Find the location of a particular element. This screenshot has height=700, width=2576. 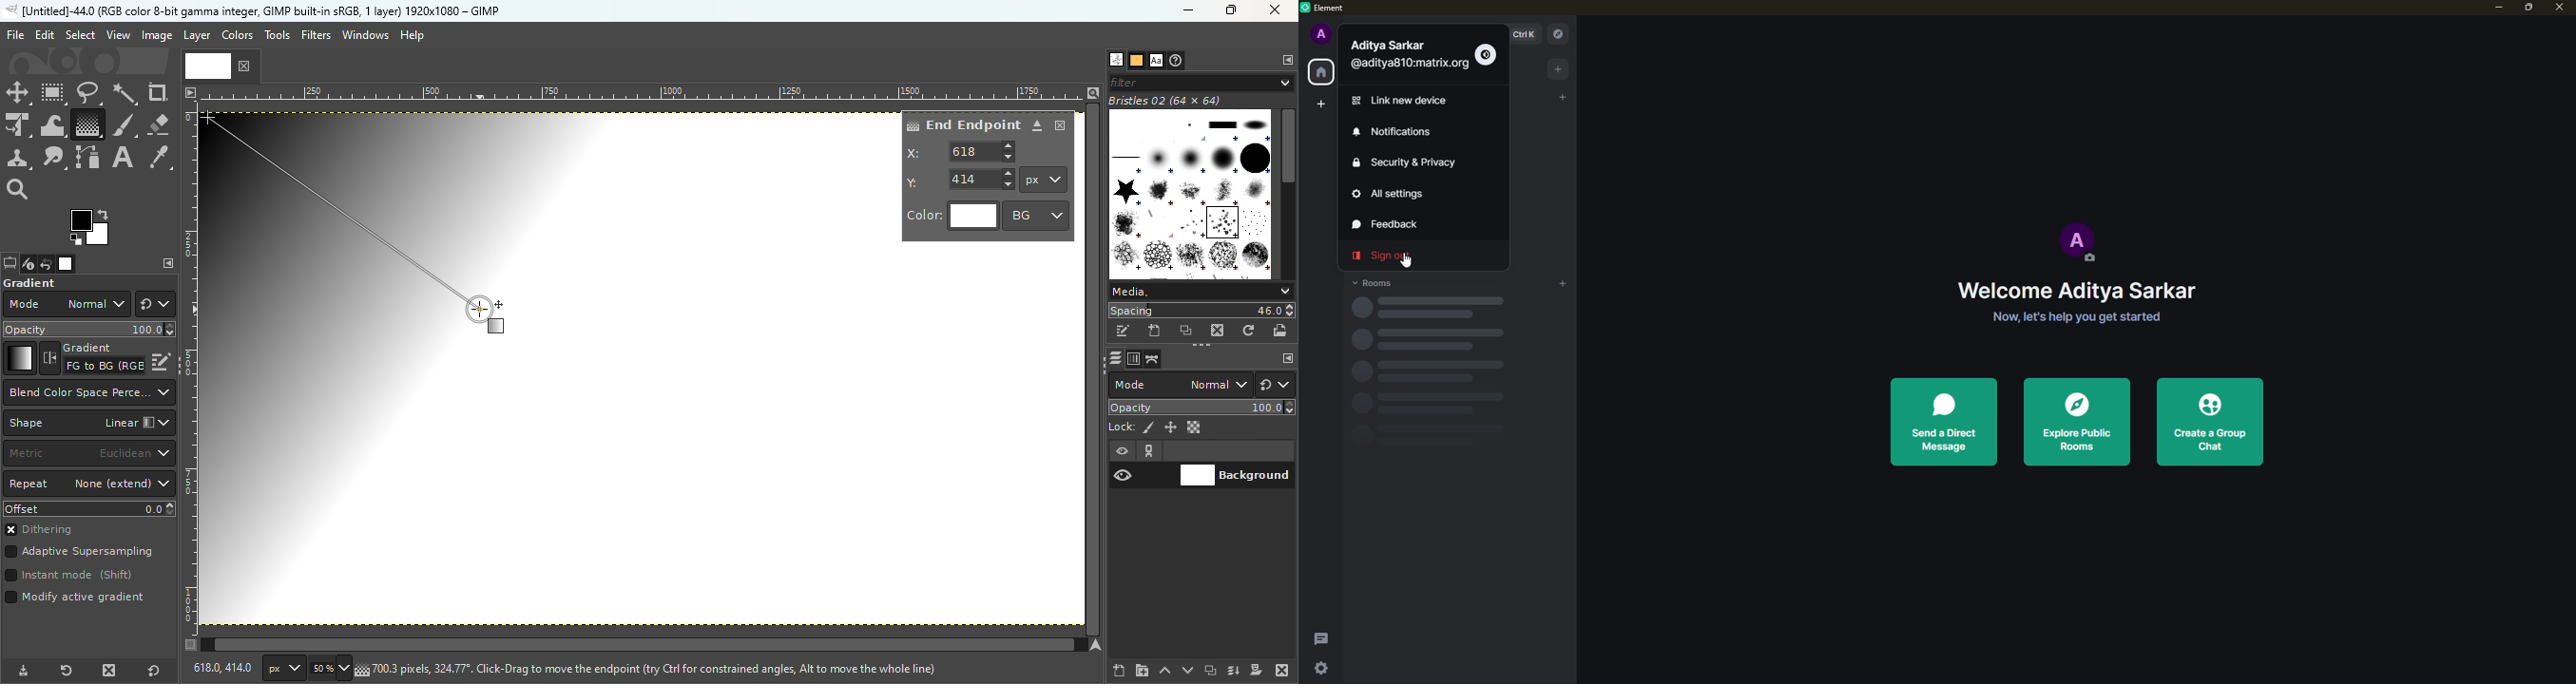

Switch to another group of modes is located at coordinates (155, 304).